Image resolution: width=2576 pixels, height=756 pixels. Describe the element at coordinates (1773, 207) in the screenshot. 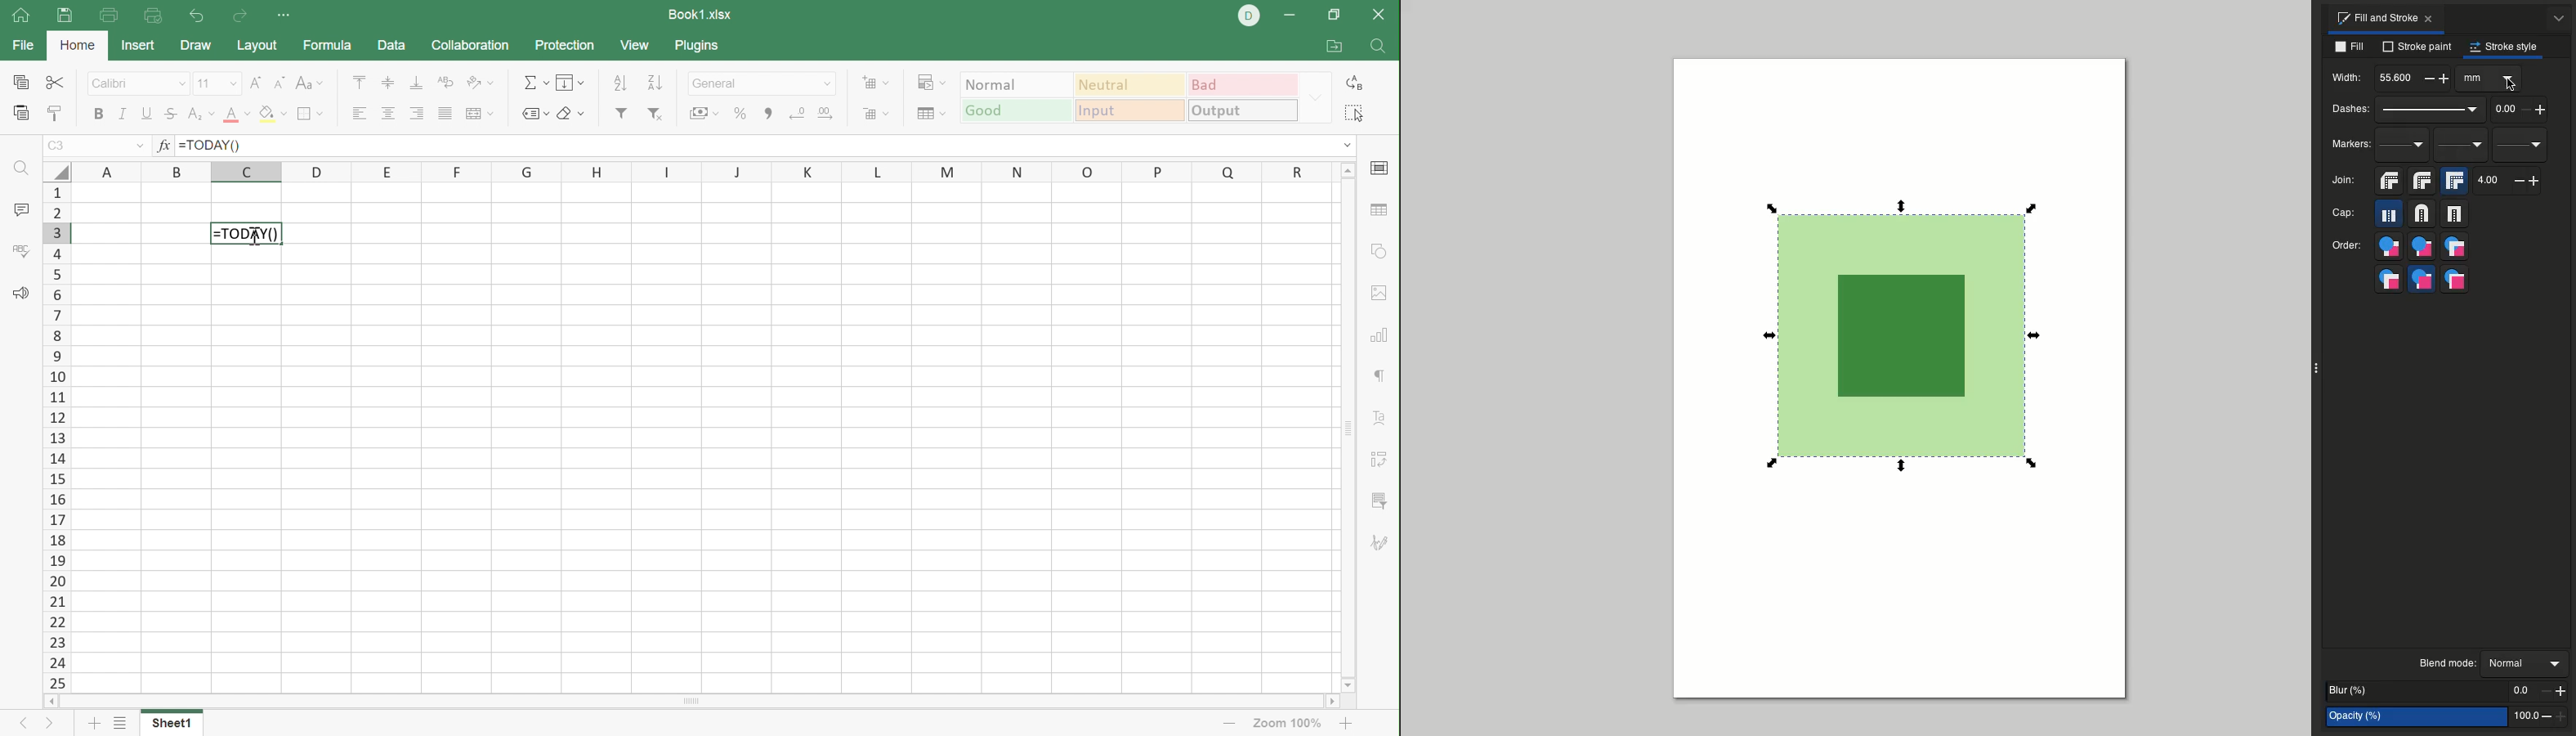

I see `Scale selection` at that location.